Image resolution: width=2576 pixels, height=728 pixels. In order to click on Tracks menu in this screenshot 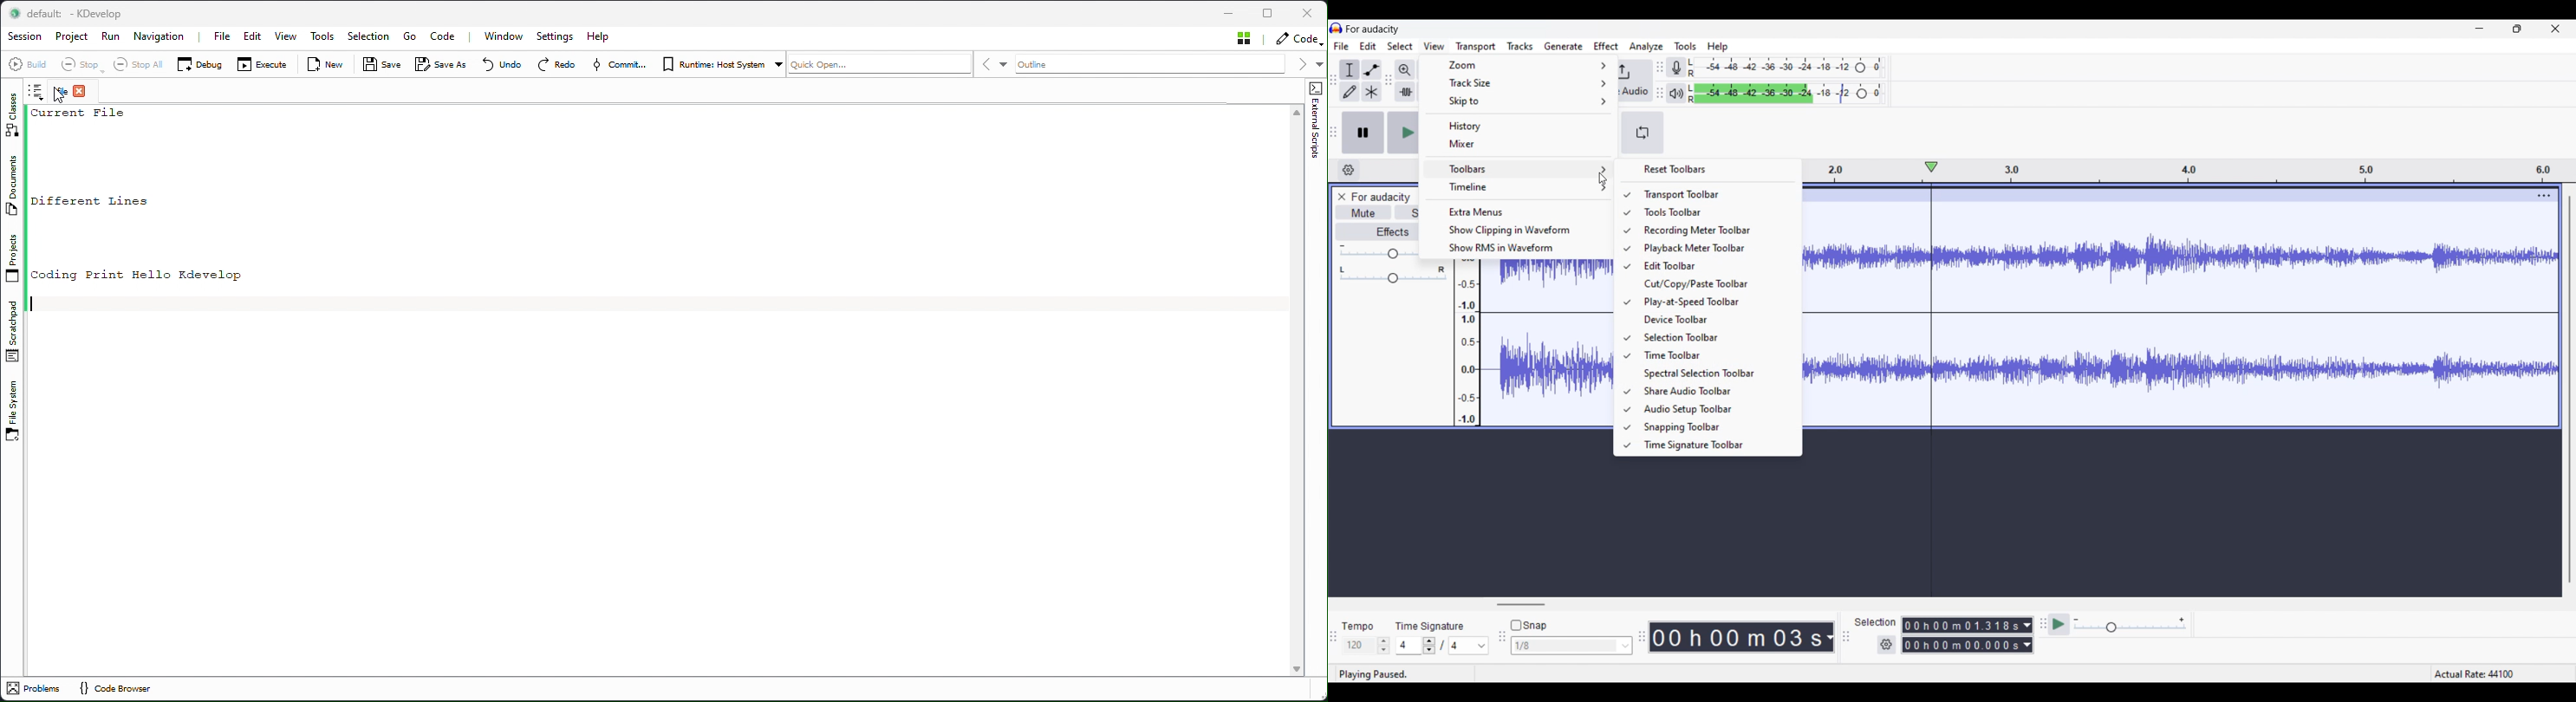, I will do `click(1520, 46)`.